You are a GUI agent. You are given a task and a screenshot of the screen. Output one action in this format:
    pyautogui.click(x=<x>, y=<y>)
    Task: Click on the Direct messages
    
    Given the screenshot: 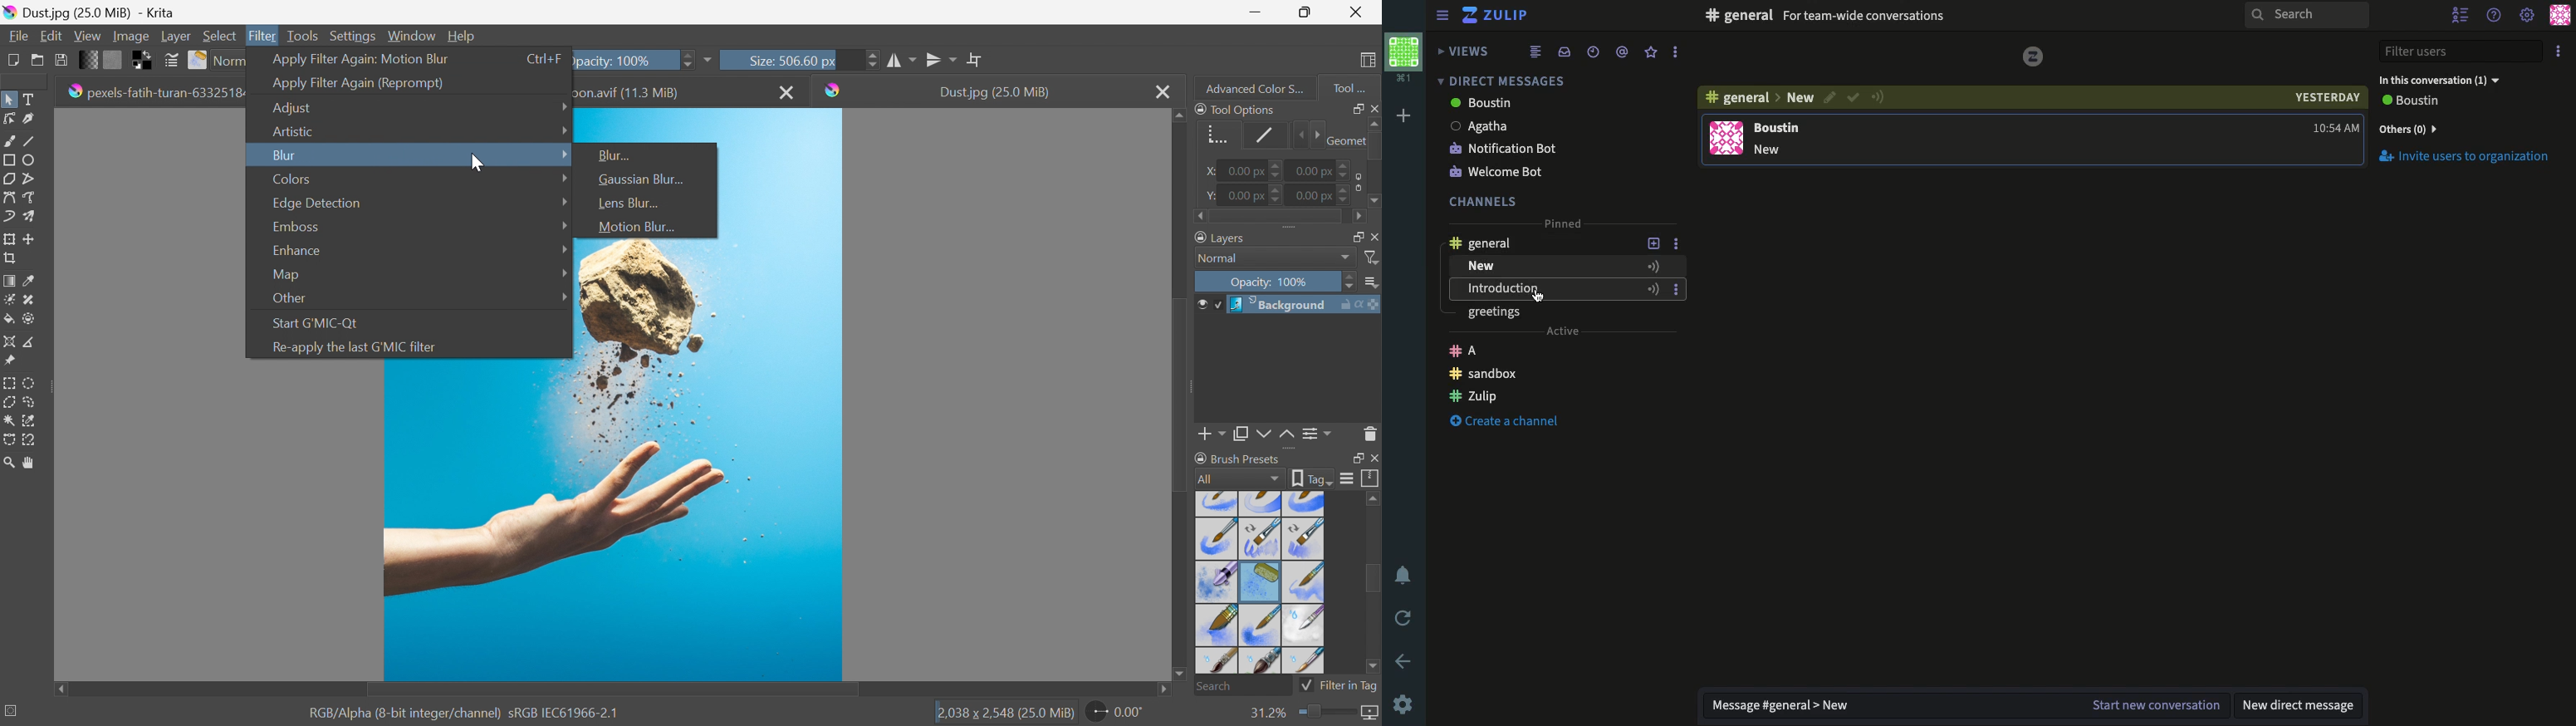 What is the action you would take?
    pyautogui.click(x=1498, y=81)
    